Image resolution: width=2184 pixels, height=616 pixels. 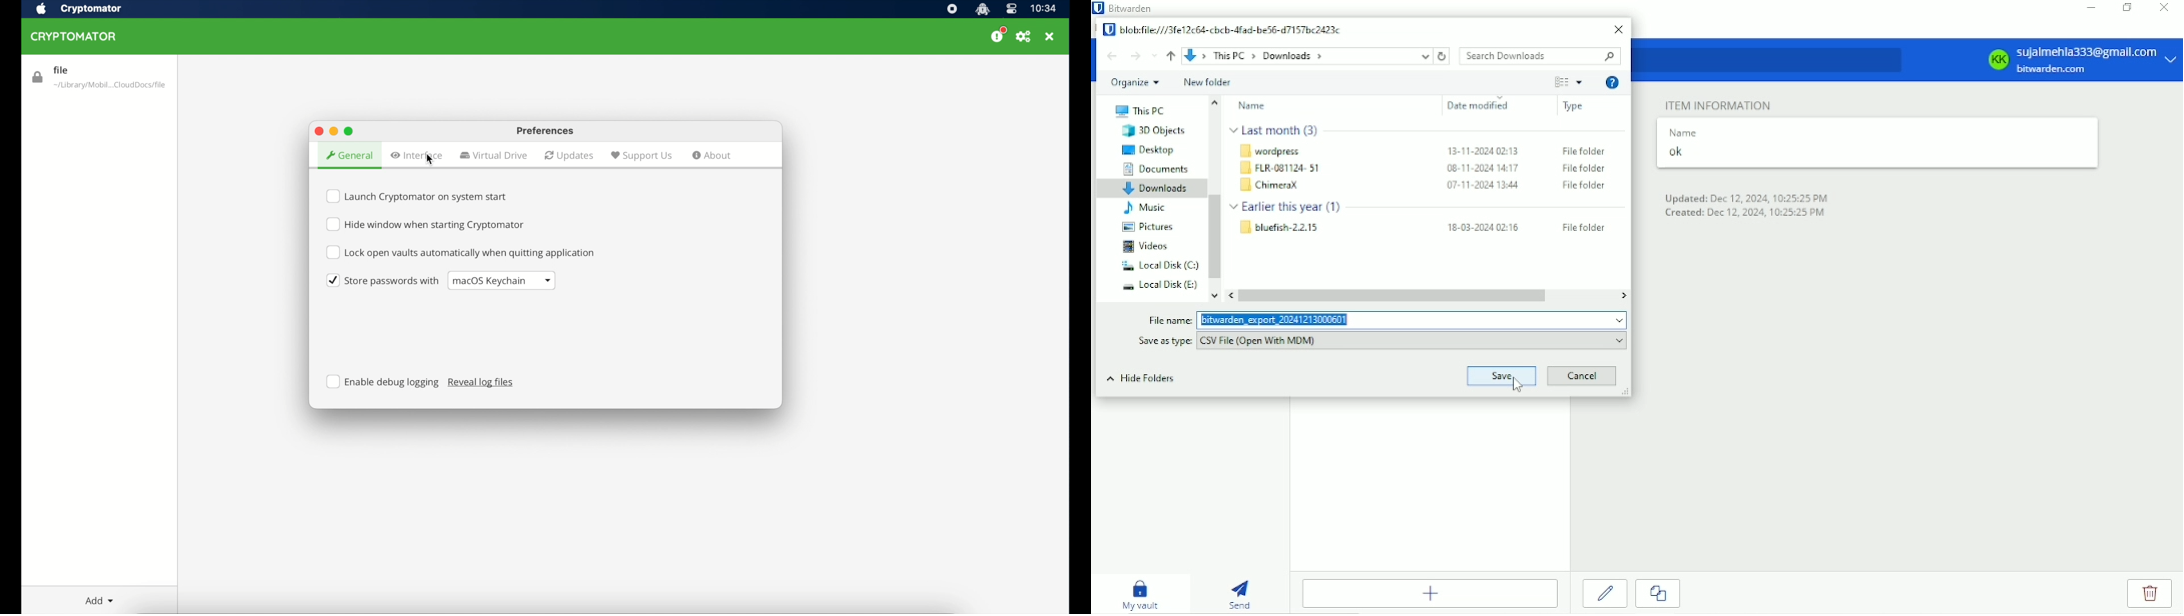 I want to click on ChimeraX, so click(x=1272, y=186).